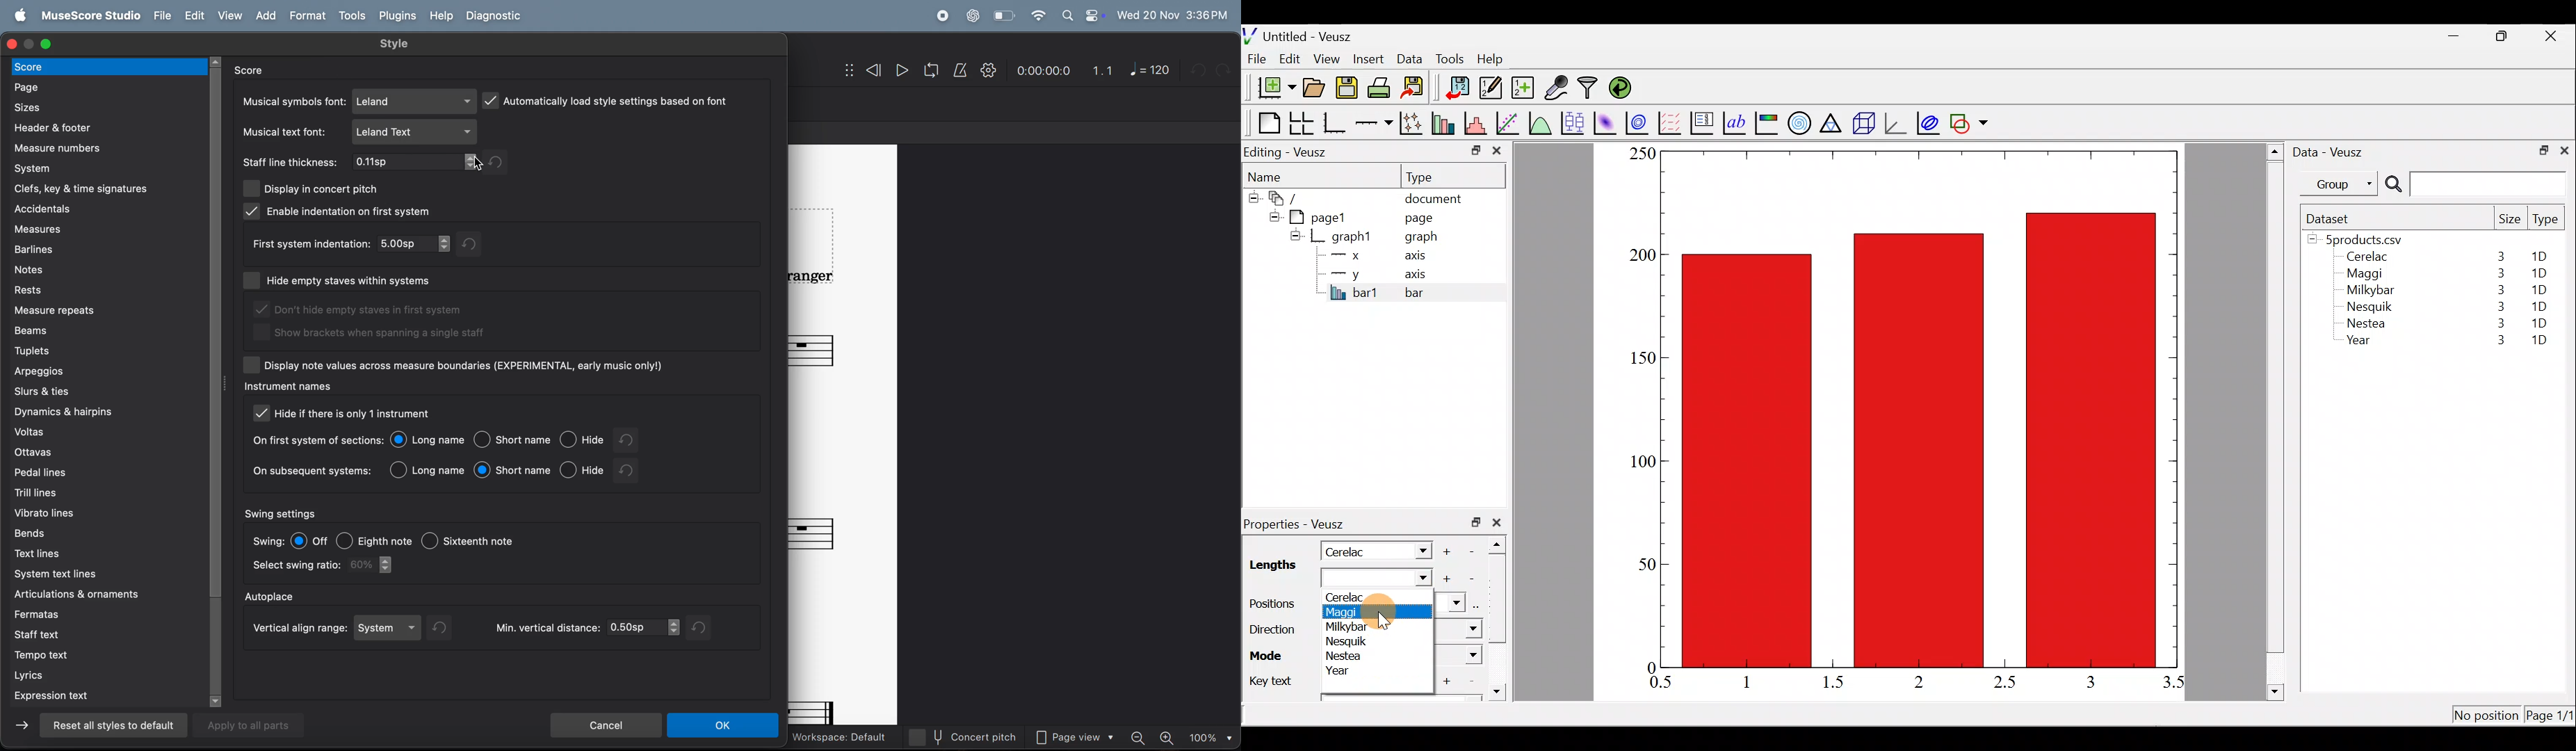 The image size is (2576, 756). What do you see at coordinates (90, 371) in the screenshot?
I see `arpegios` at bounding box center [90, 371].